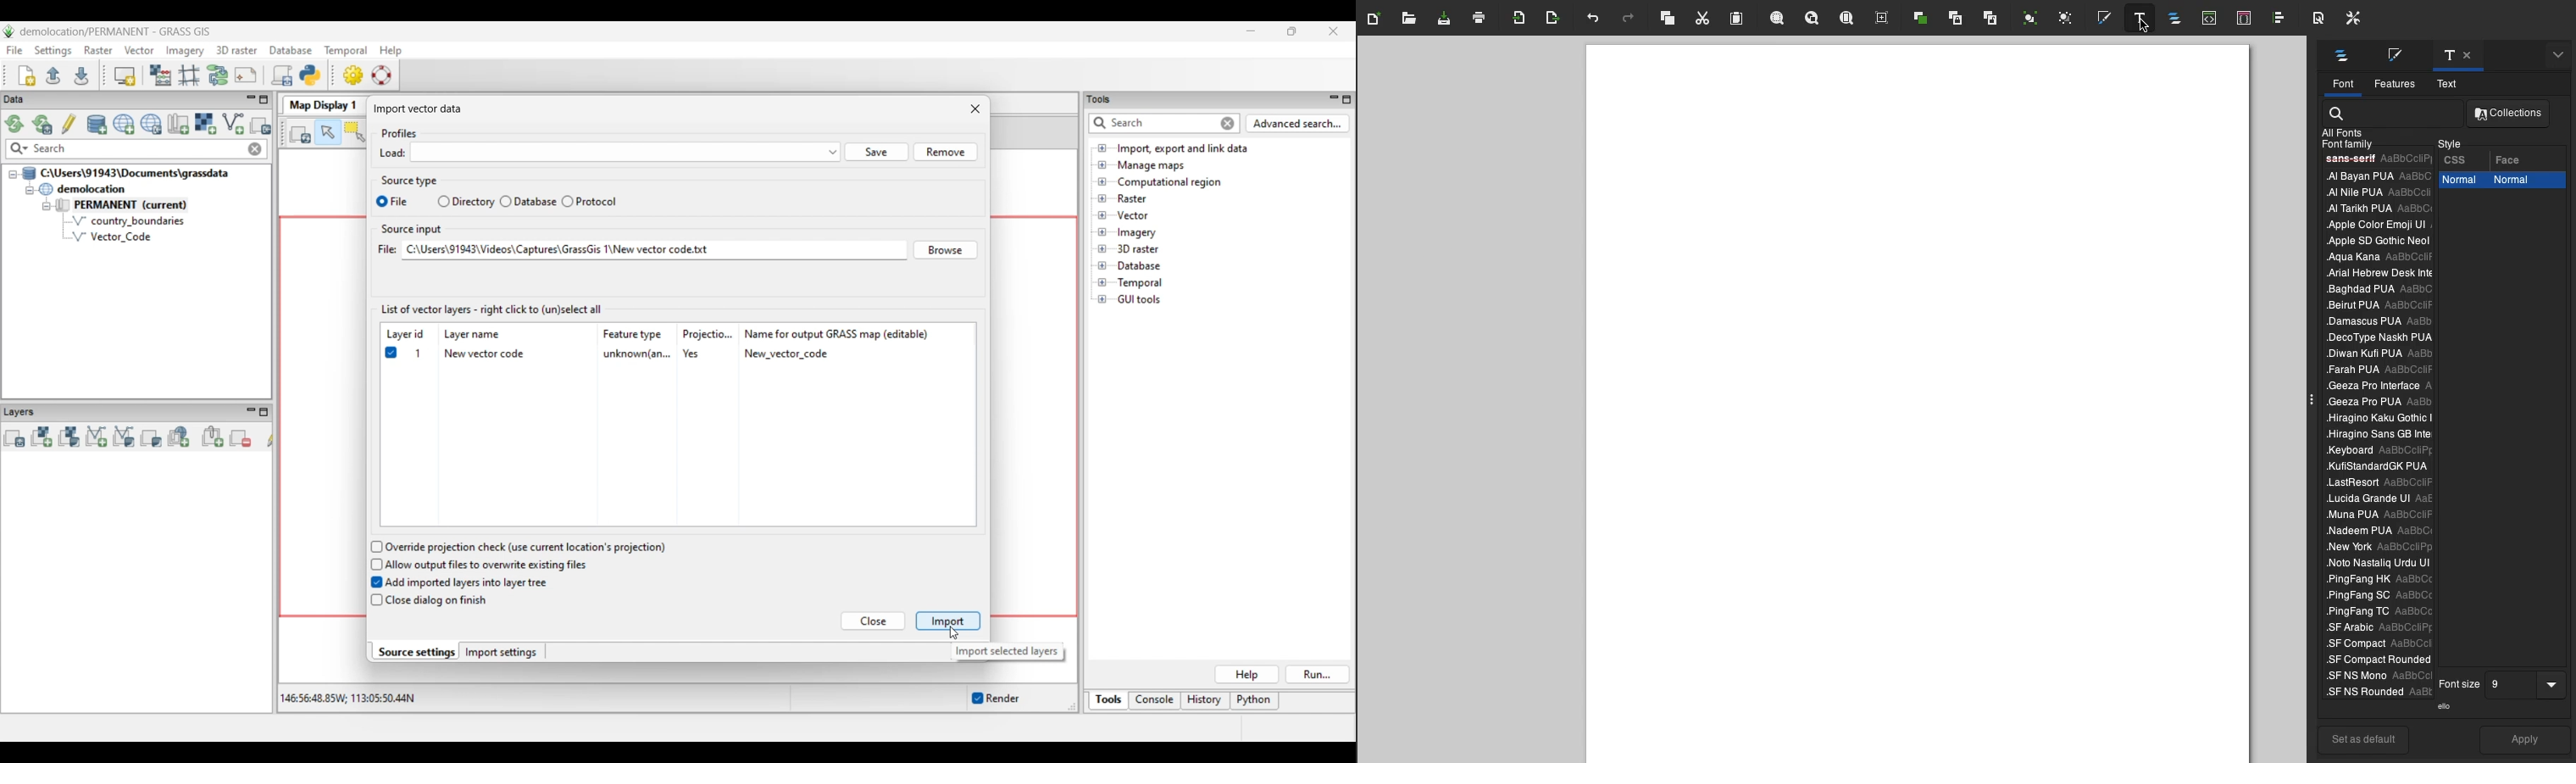  I want to click on Cursor, so click(2141, 28).